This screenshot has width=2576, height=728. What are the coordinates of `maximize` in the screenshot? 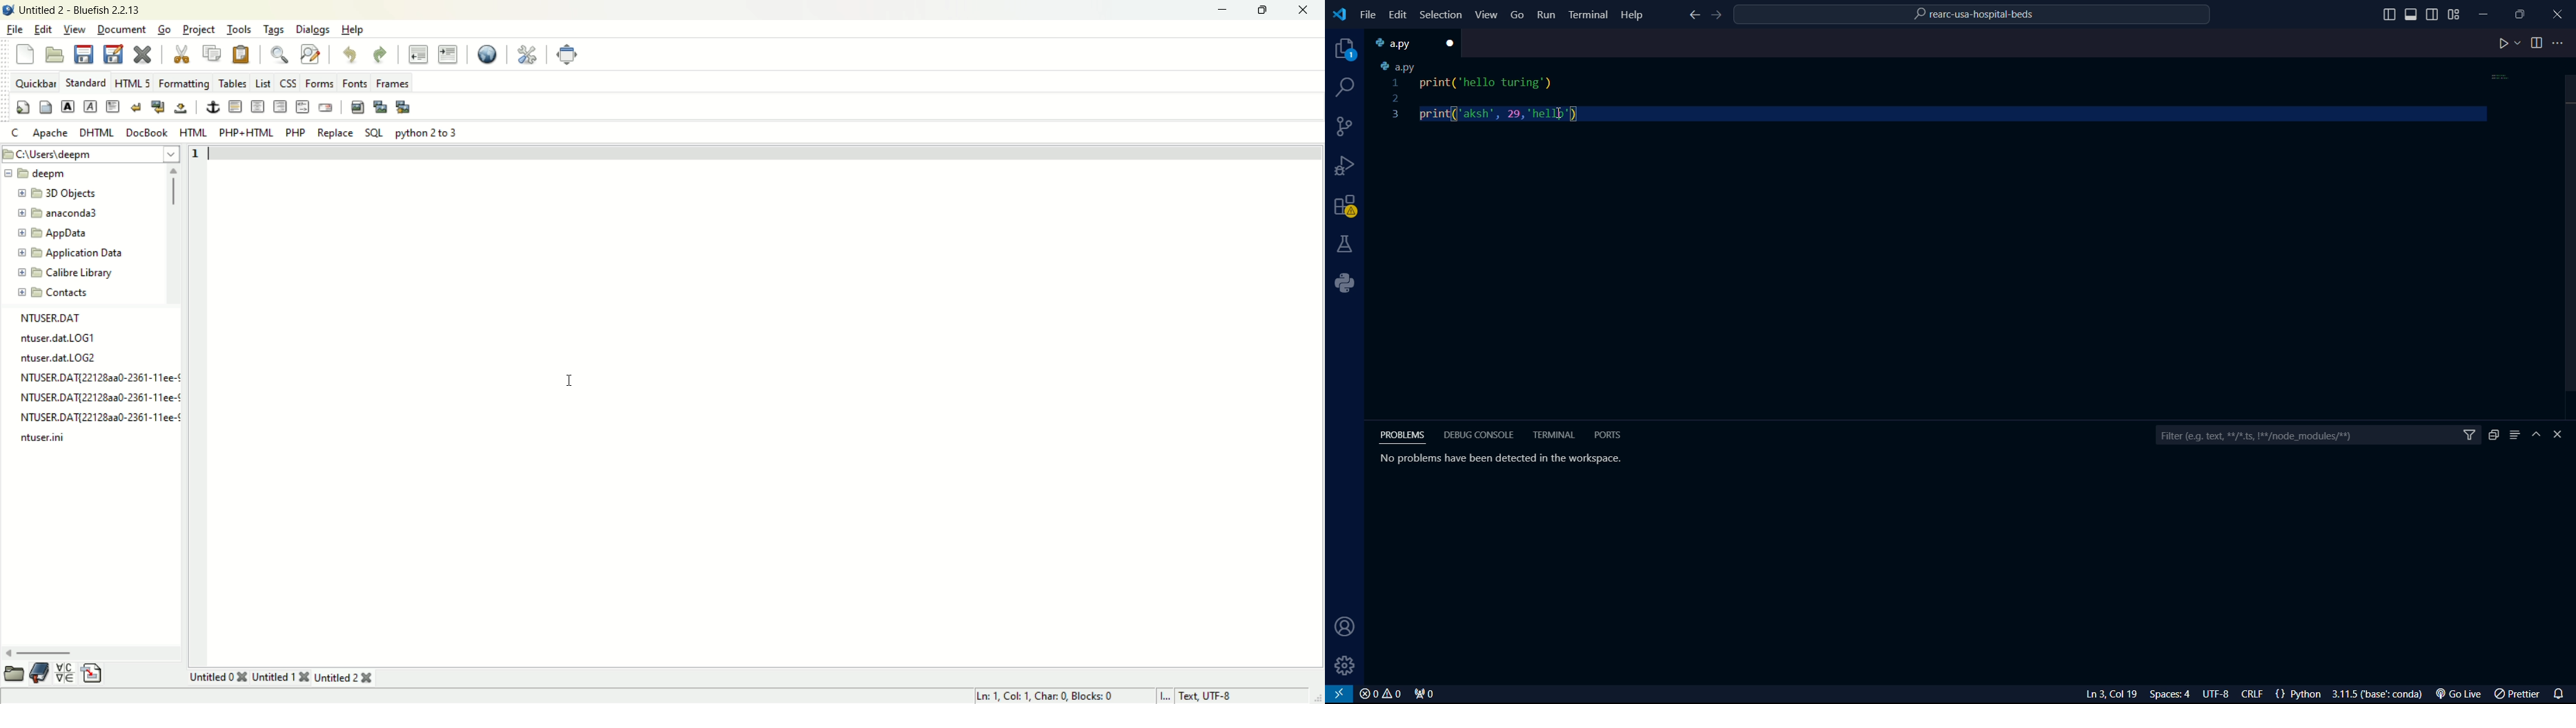 It's located at (2522, 14).